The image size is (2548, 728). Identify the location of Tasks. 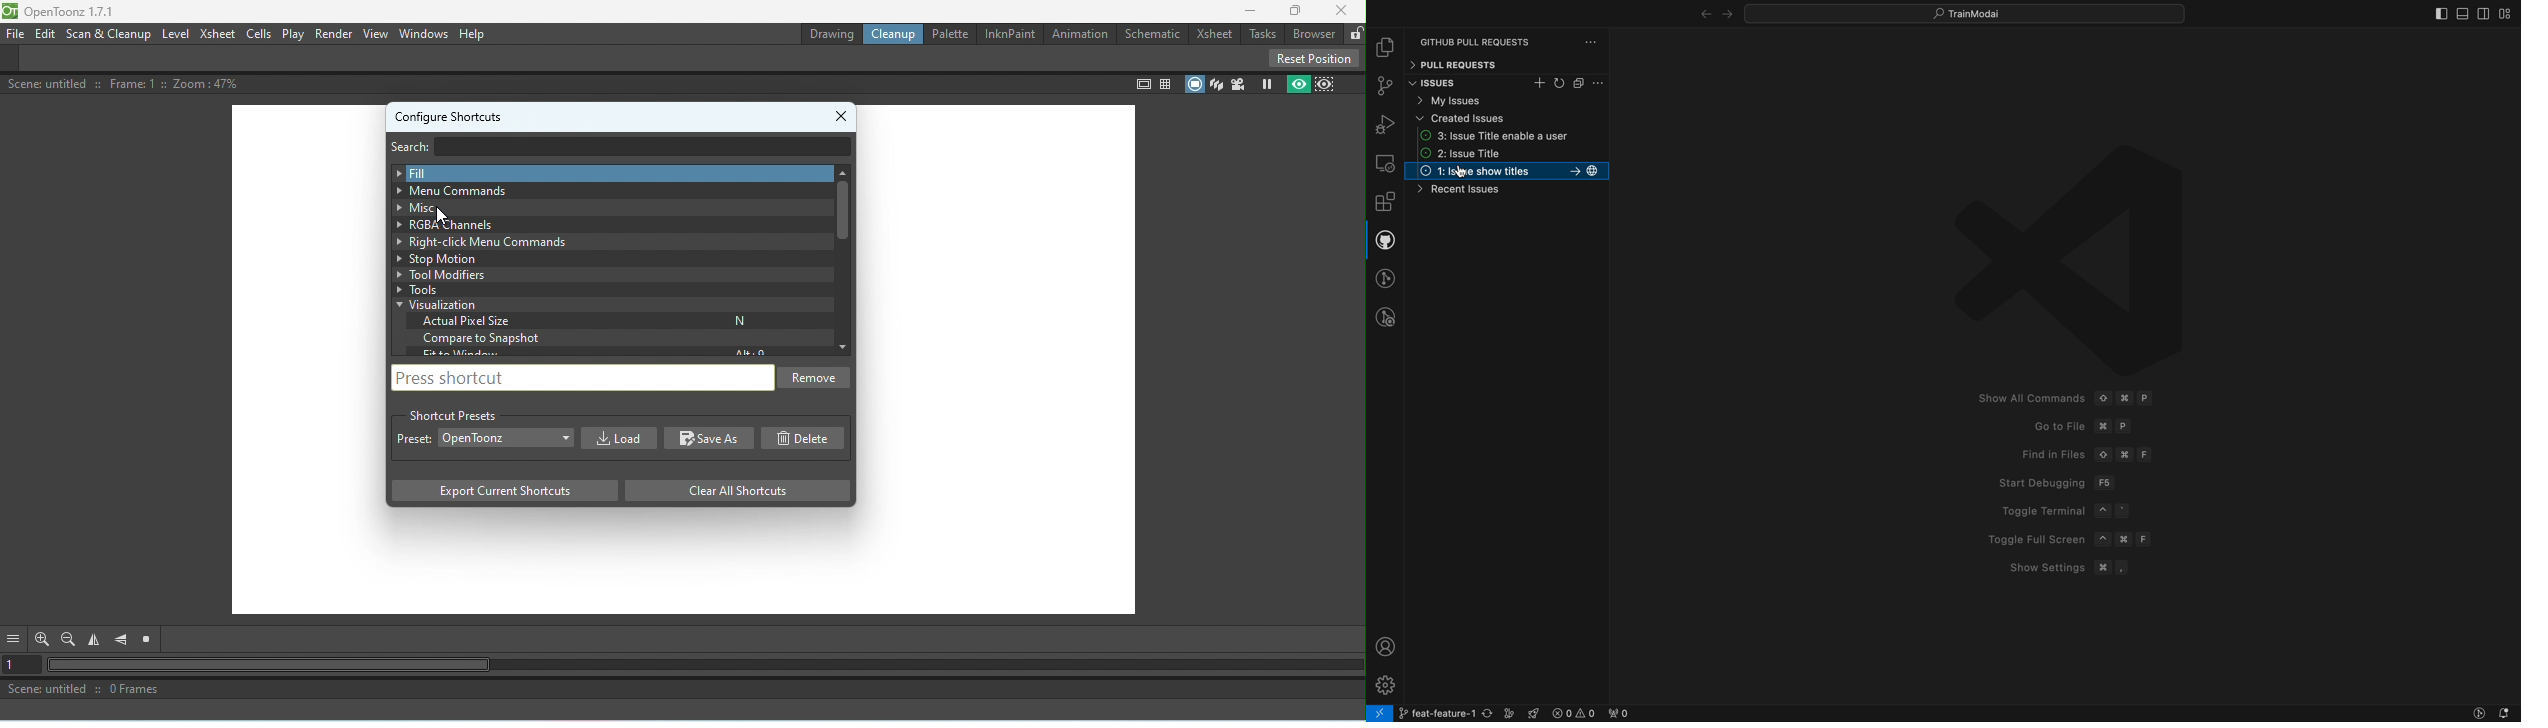
(1262, 33).